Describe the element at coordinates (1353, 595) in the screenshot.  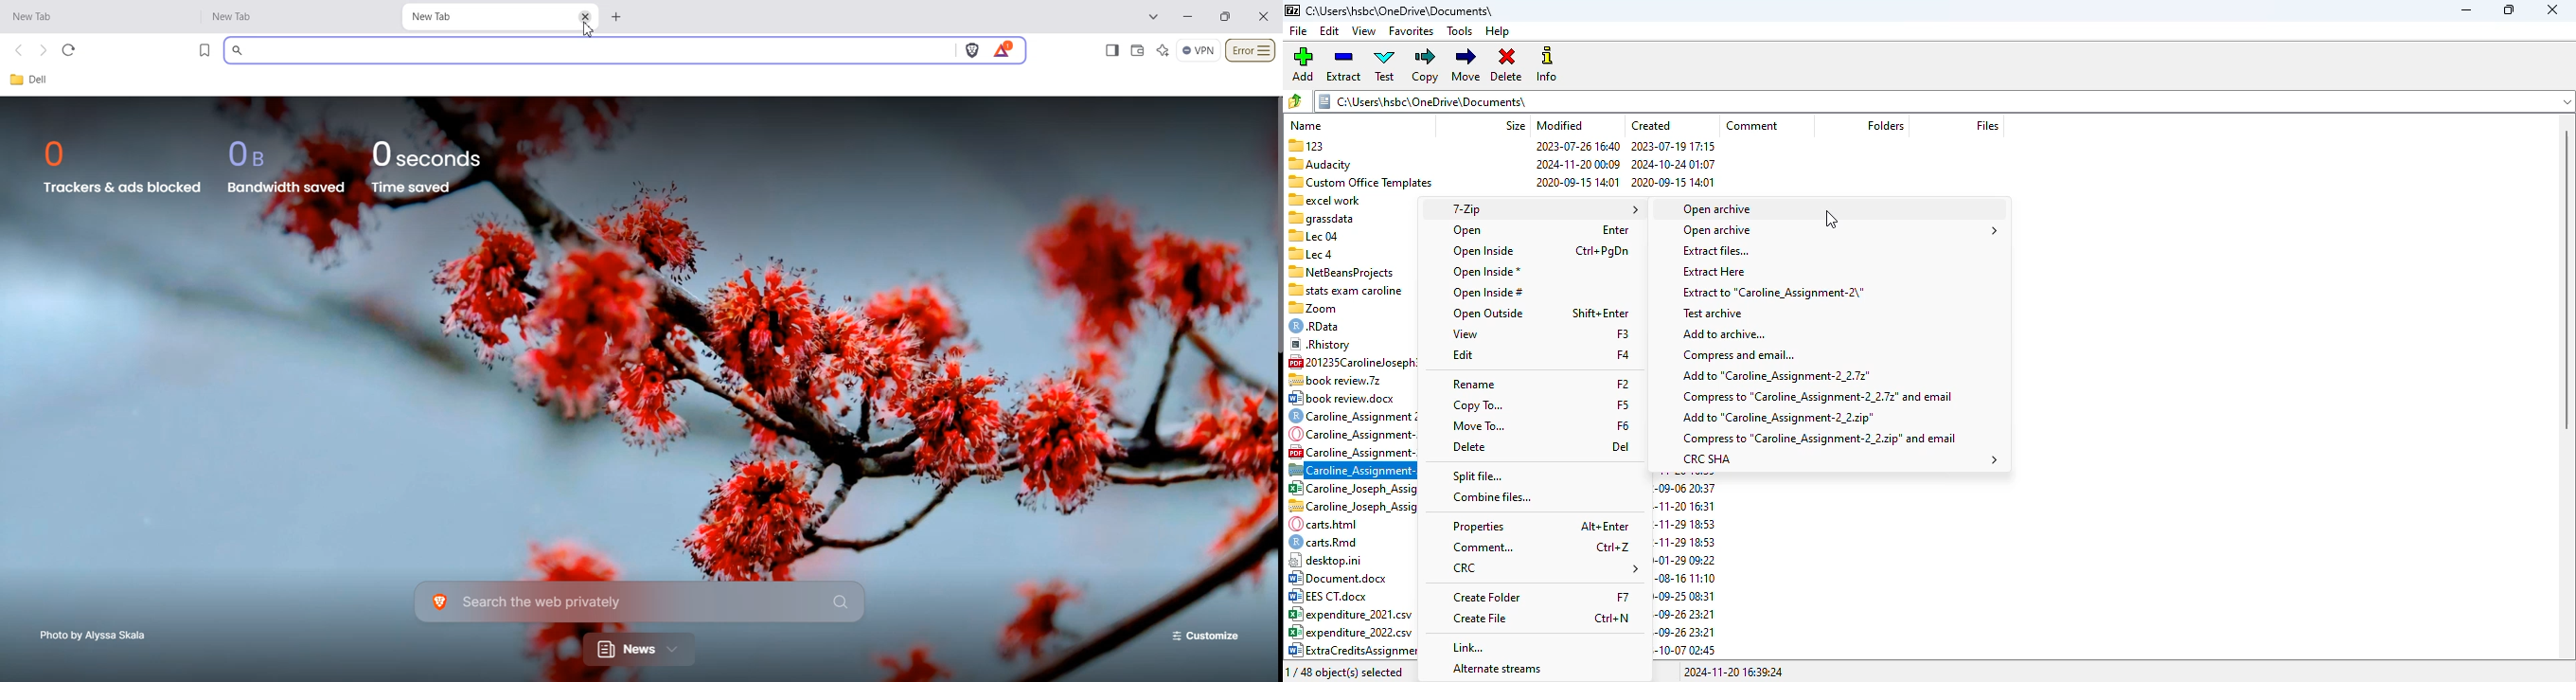
I see `B32 EES CT.doox 16886 2020-08-27 13:43 2020-09-25 08:31` at that location.